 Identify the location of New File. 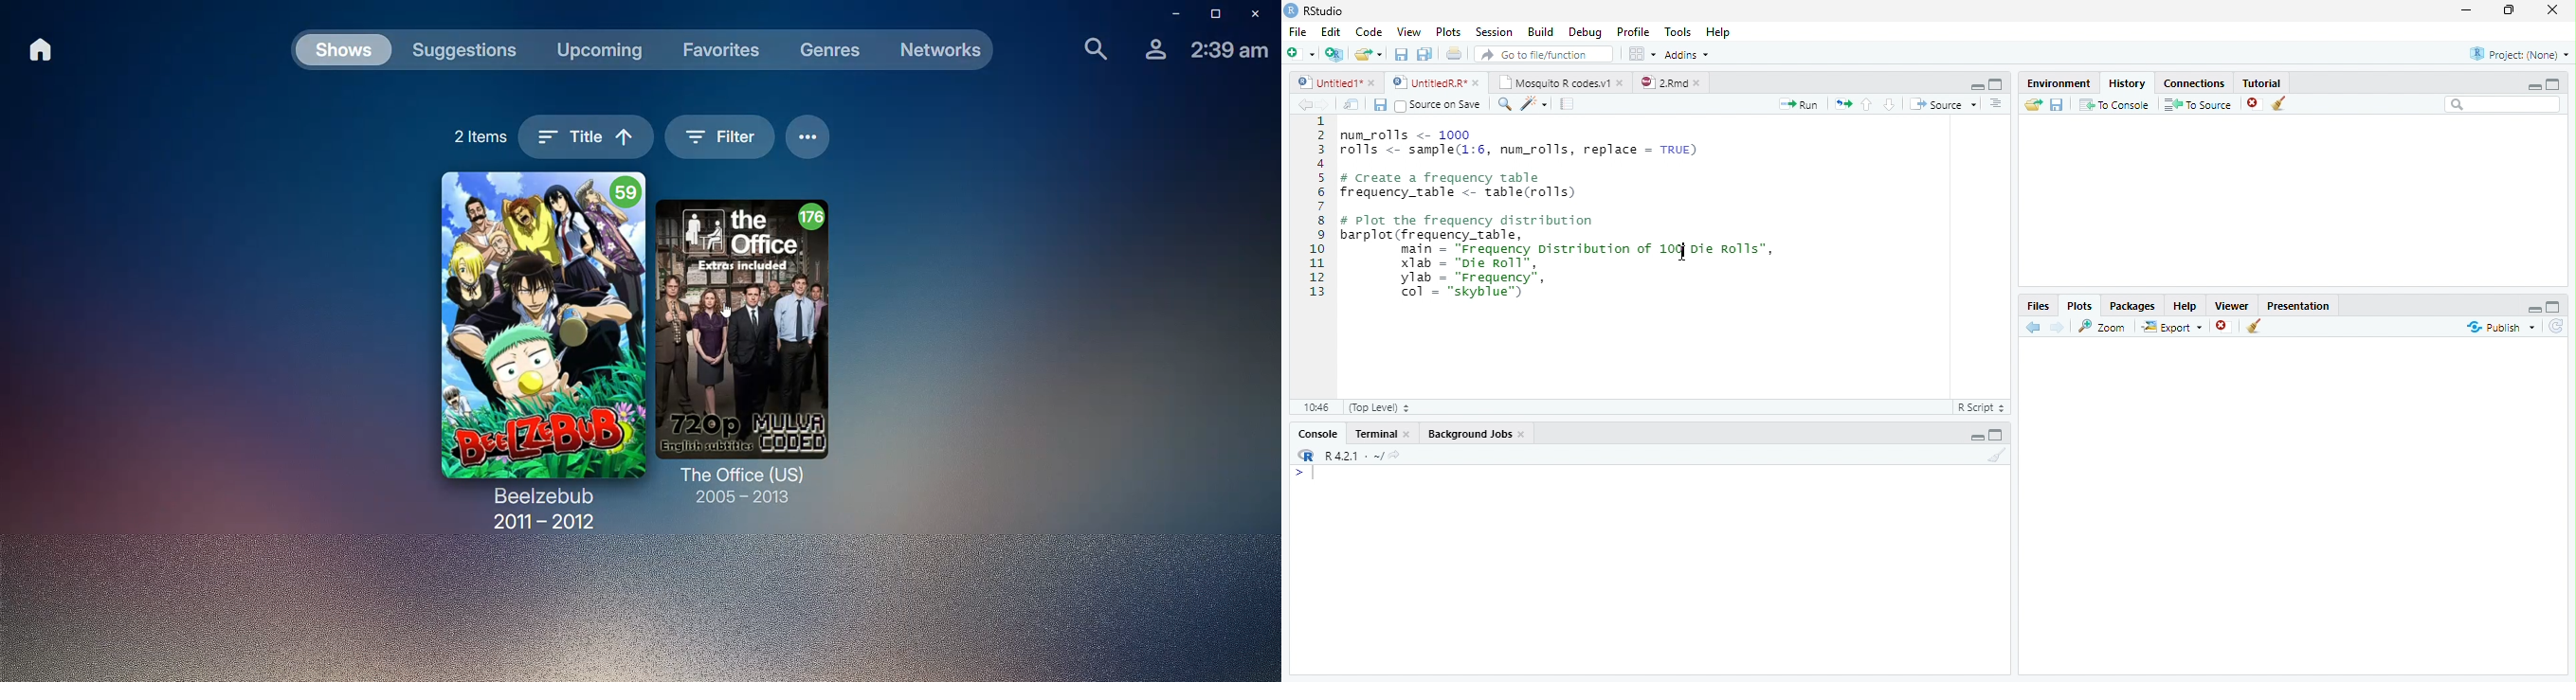
(1300, 53).